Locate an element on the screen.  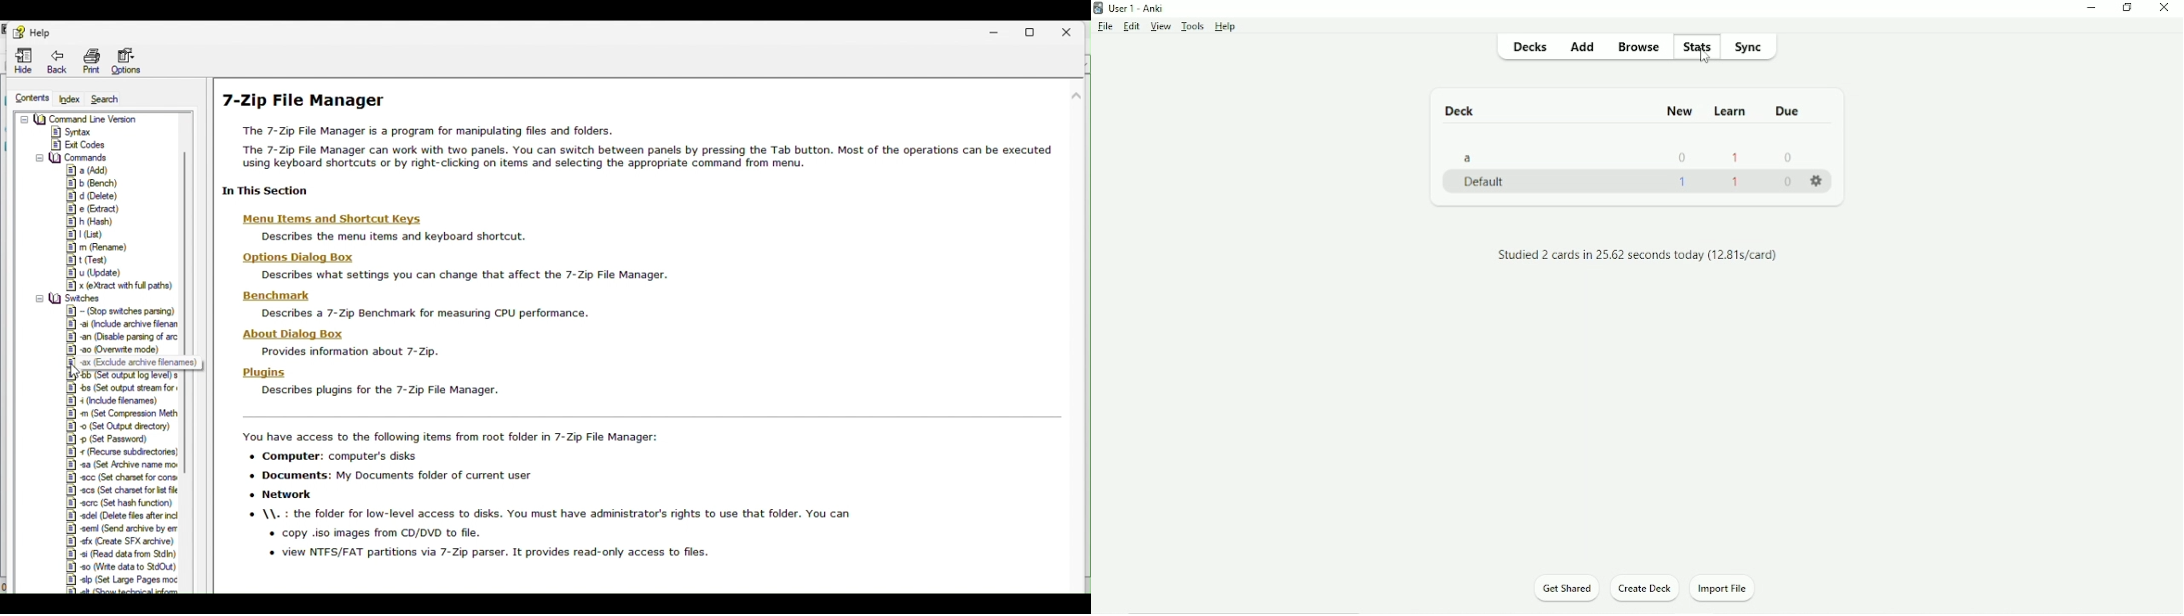
Learn is located at coordinates (1728, 111).